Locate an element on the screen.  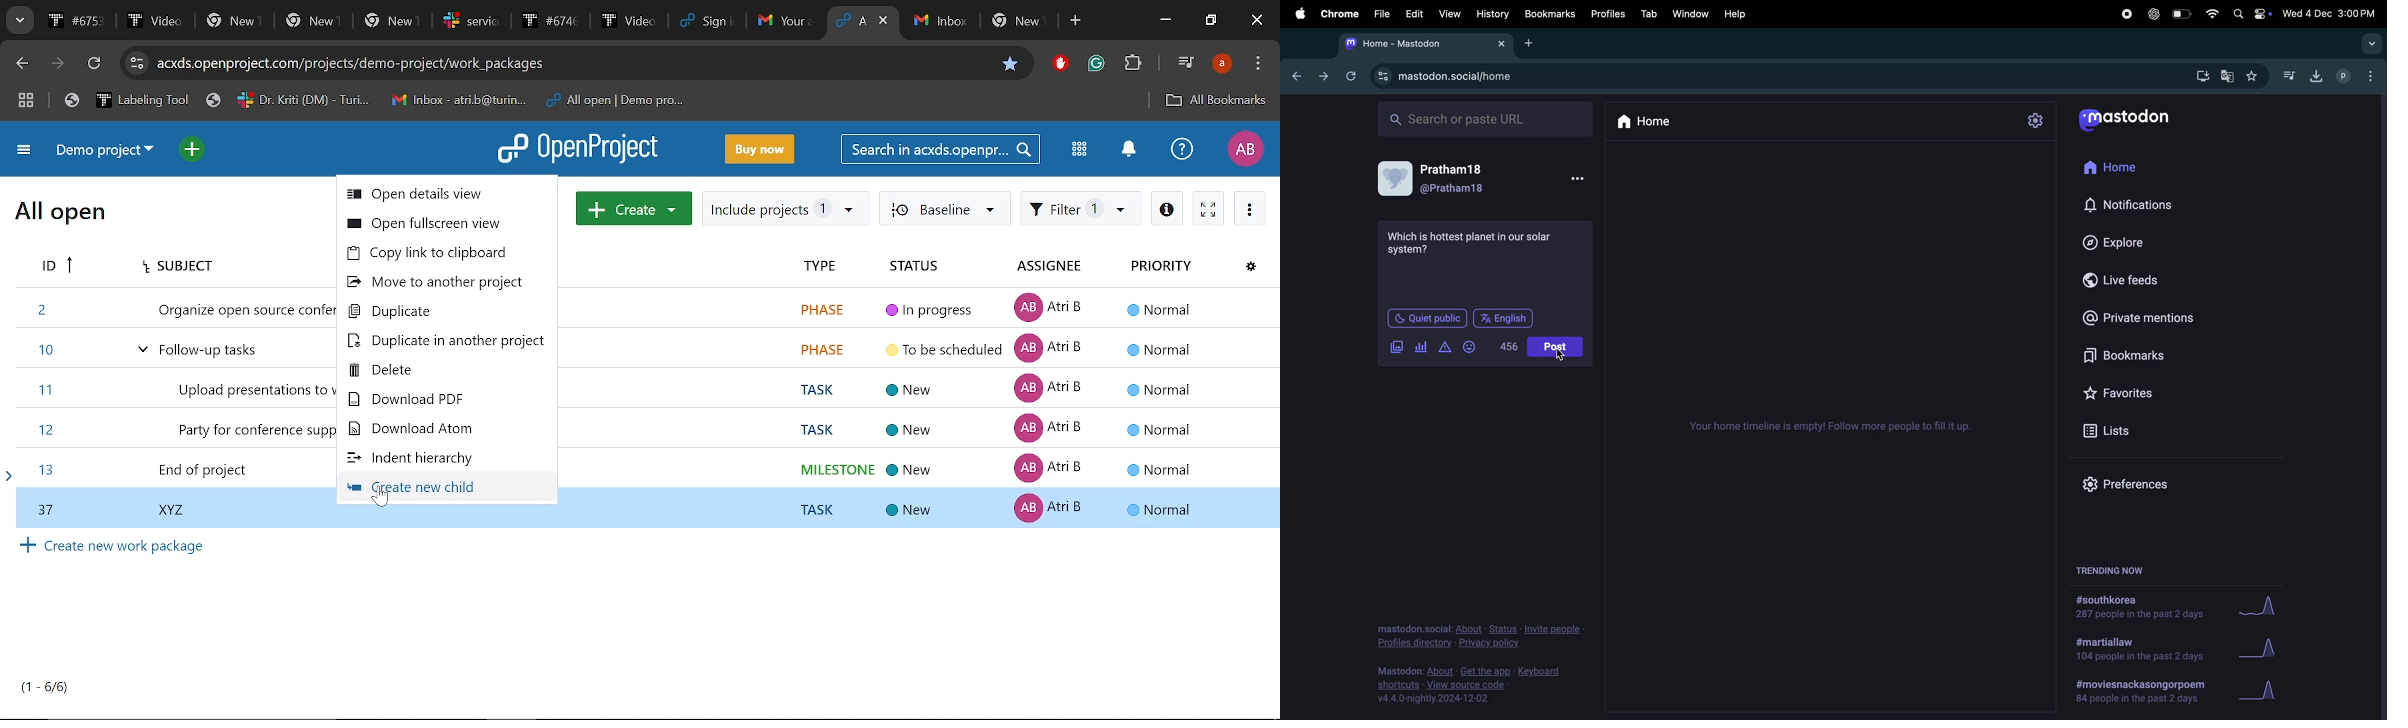
Activate zen mode is located at coordinates (1209, 207).